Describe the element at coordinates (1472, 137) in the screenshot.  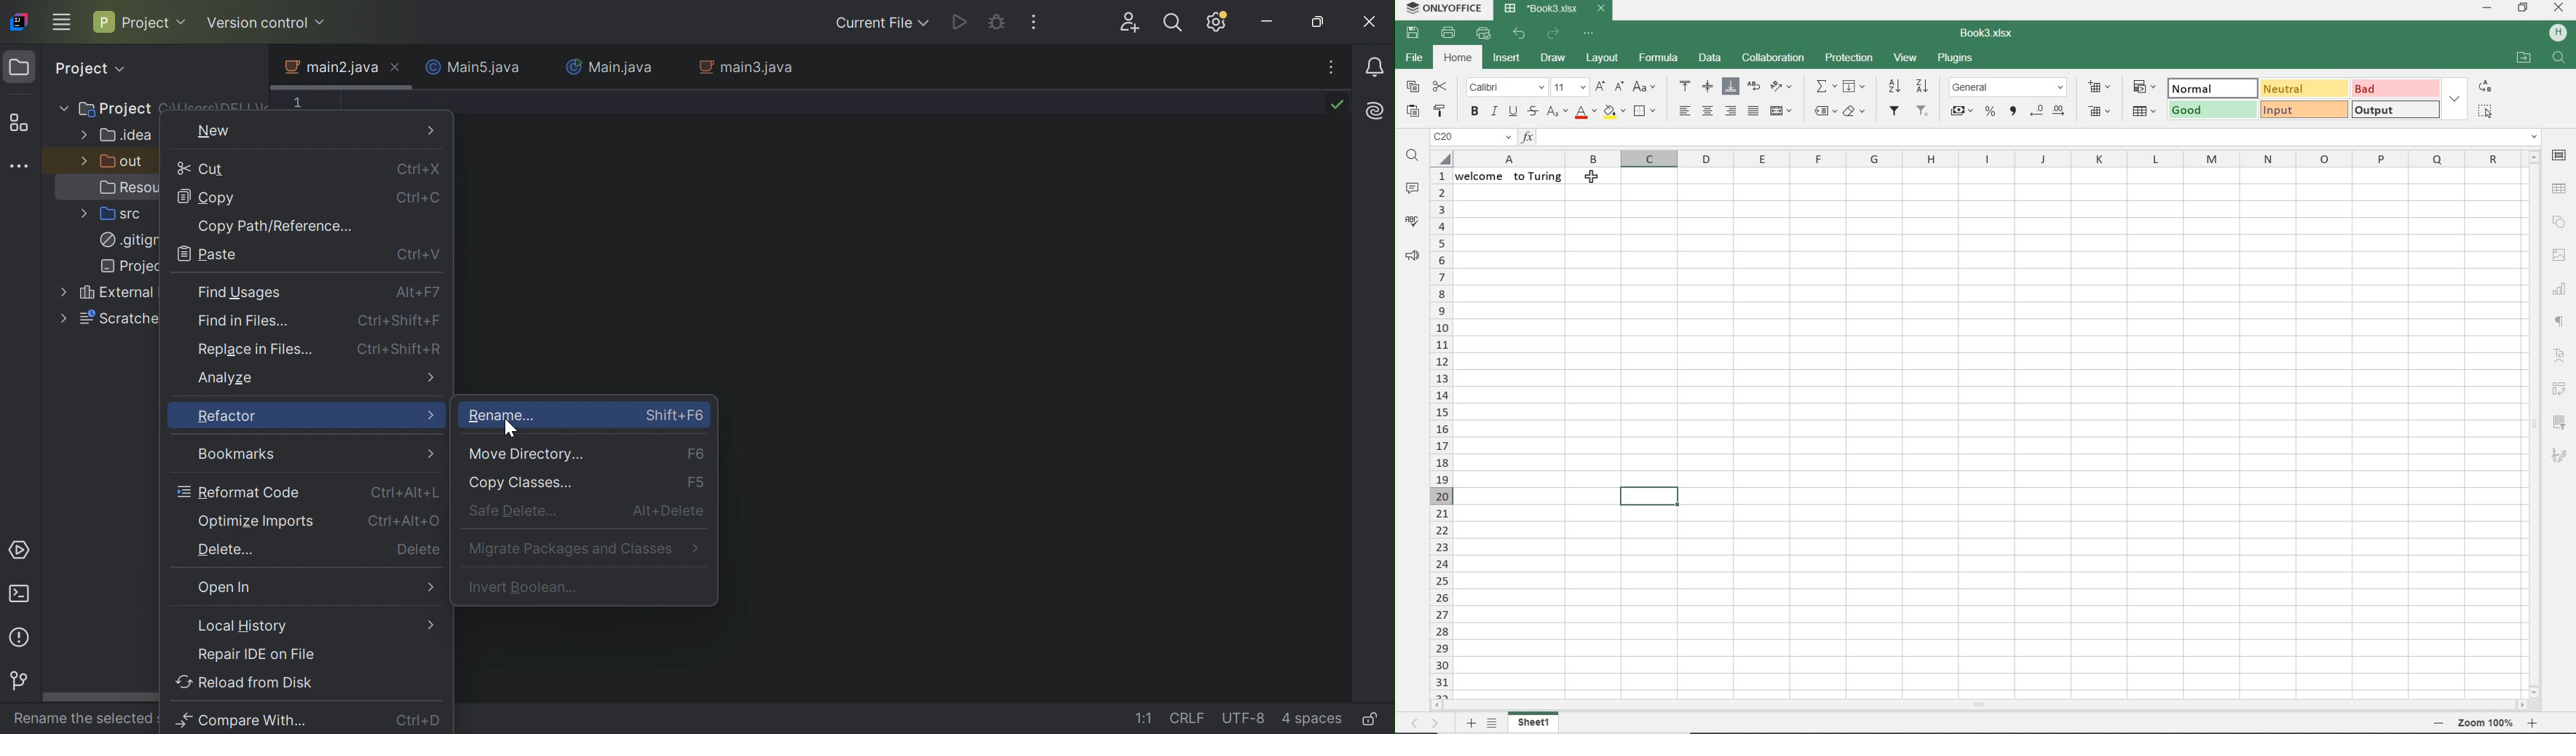
I see `name manager` at that location.